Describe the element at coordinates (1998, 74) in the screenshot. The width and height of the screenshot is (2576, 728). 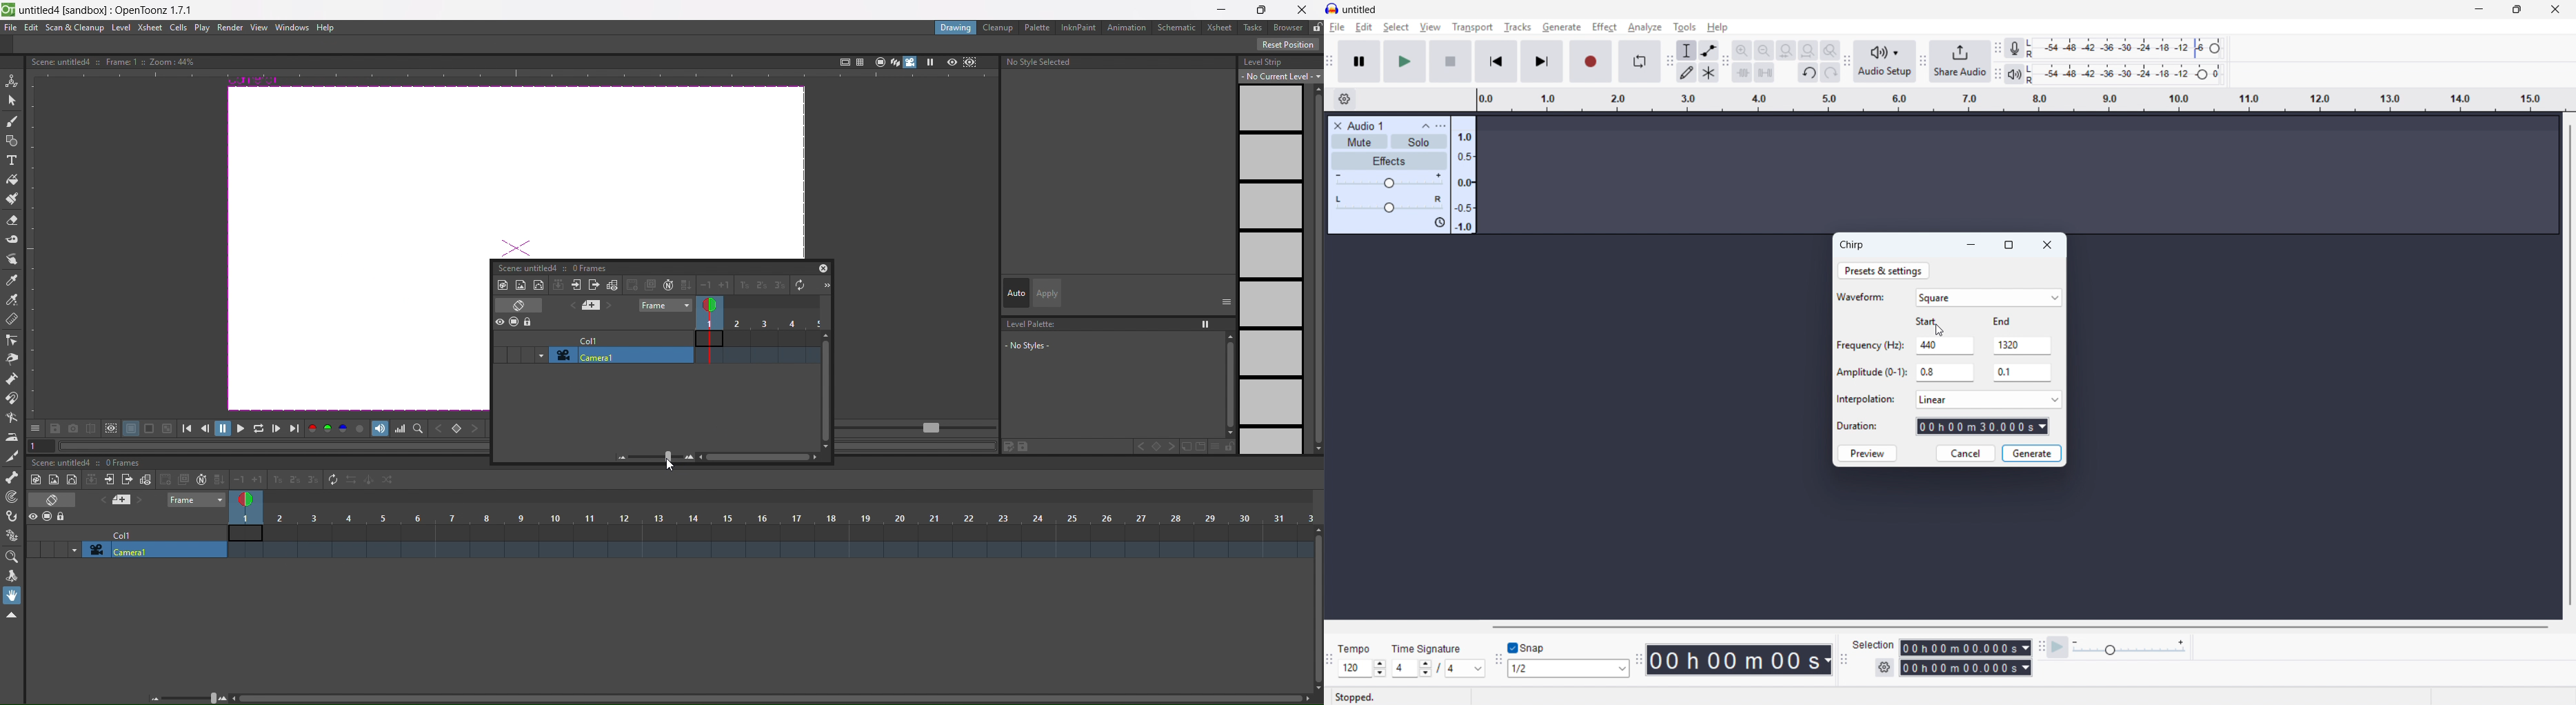
I see `Playback metre toolbar ` at that location.